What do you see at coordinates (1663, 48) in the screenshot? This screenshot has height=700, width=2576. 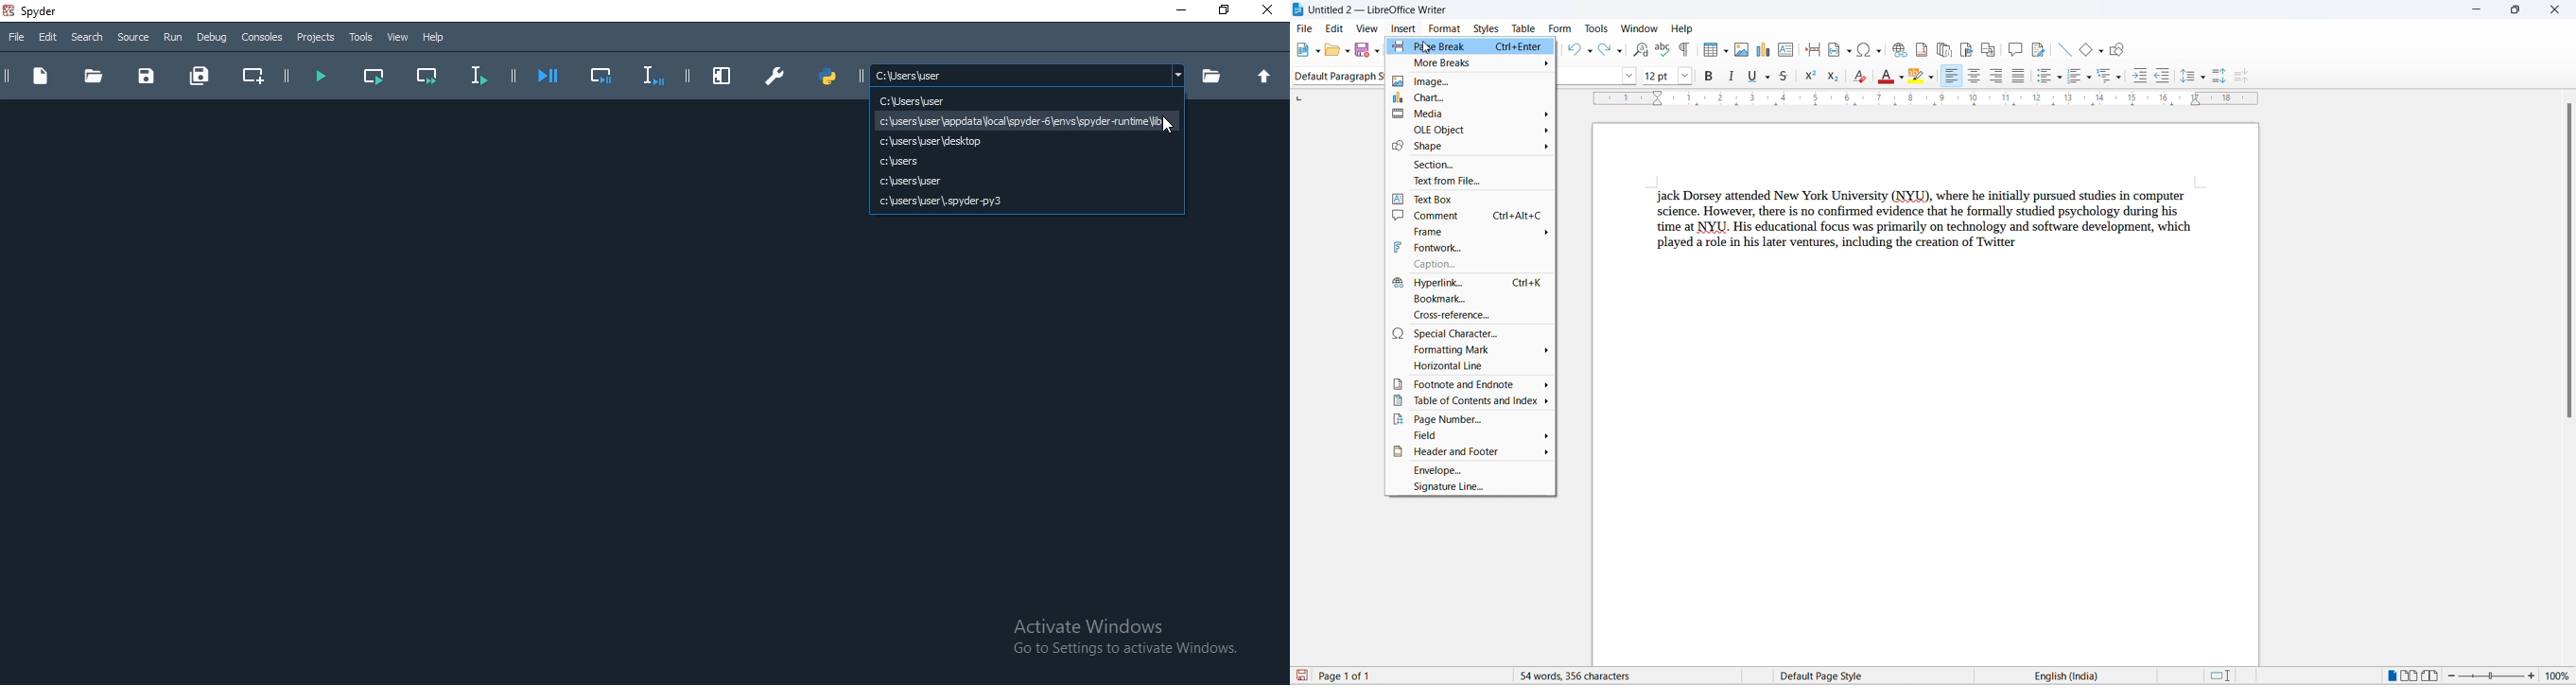 I see `spelling` at bounding box center [1663, 48].